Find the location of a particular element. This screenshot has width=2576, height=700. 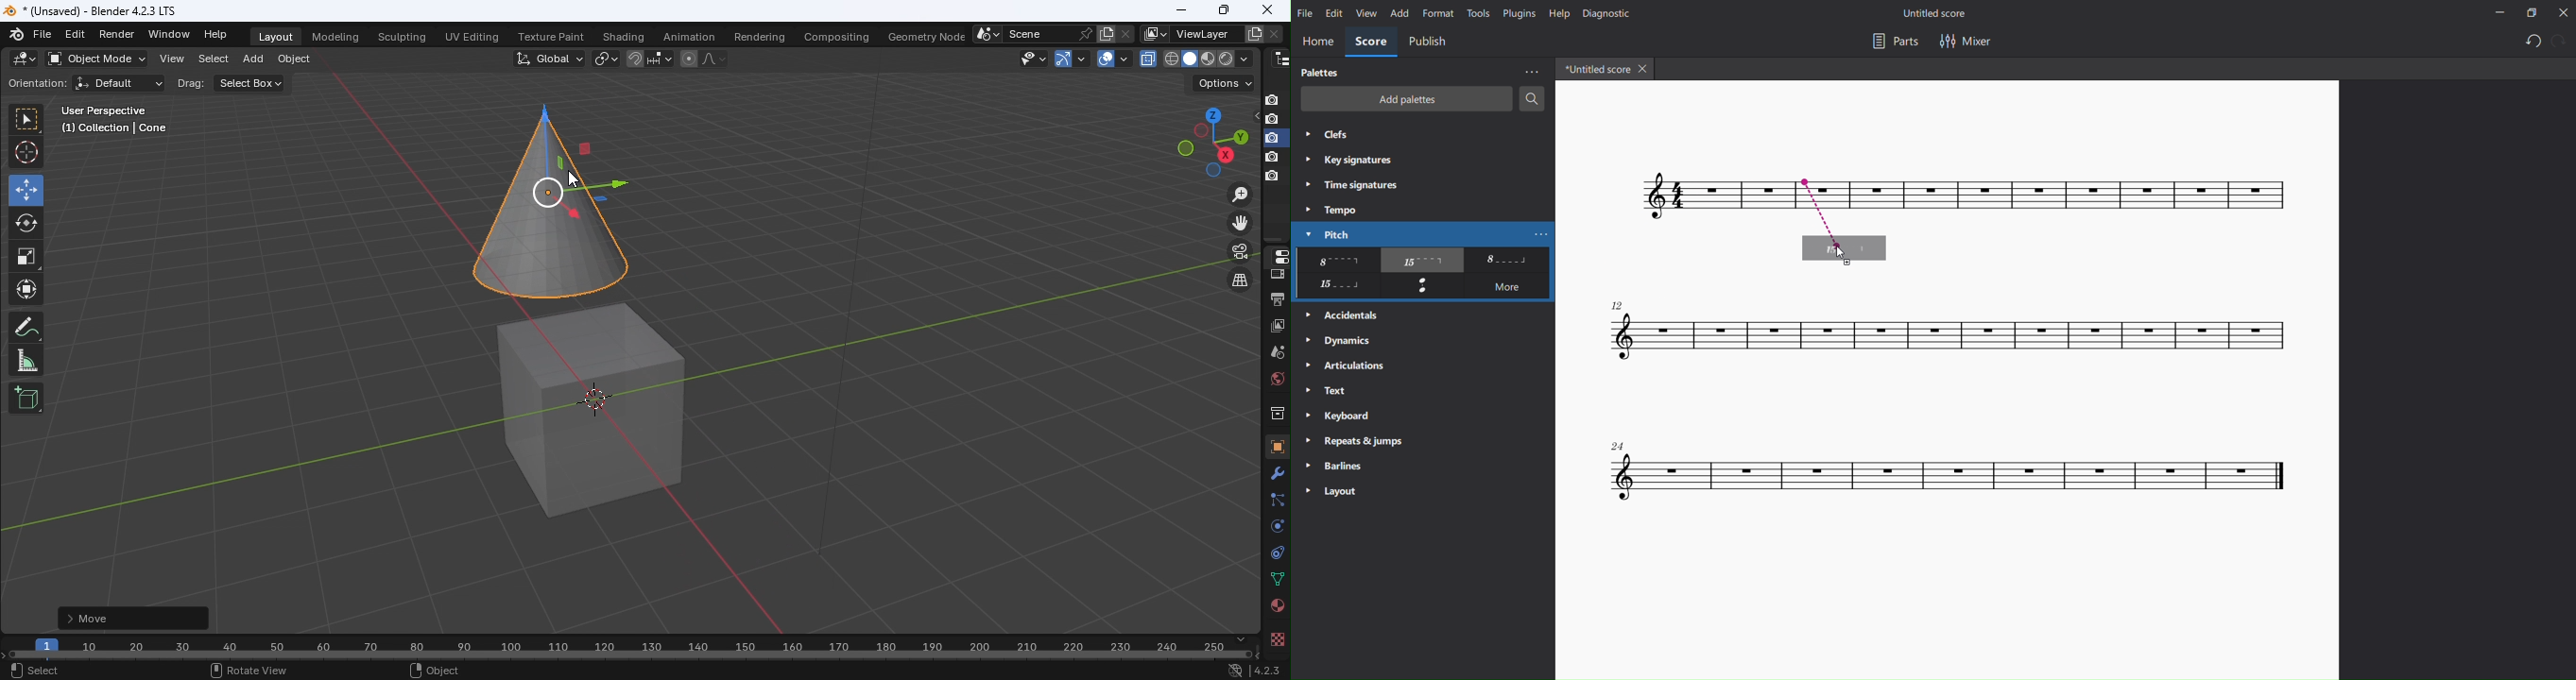

Rotate the view is located at coordinates (1225, 155).